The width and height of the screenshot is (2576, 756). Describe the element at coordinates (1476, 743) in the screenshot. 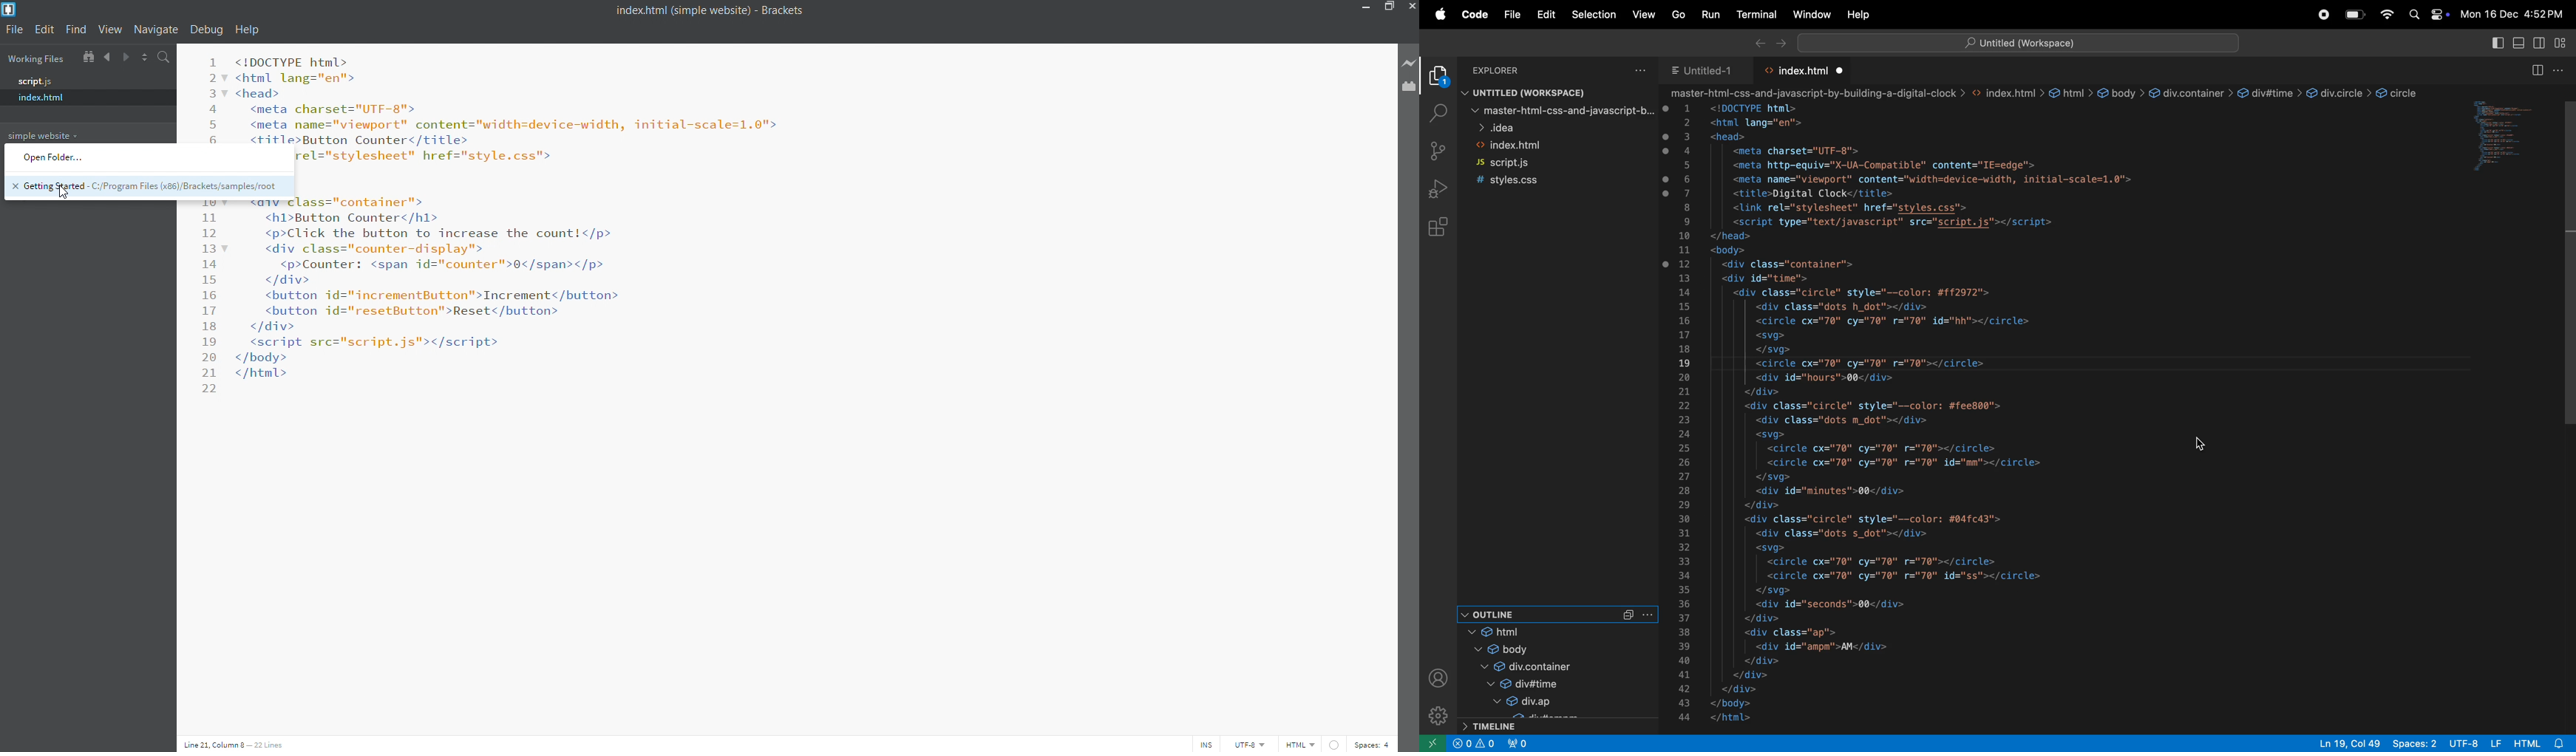

I see `` at that location.